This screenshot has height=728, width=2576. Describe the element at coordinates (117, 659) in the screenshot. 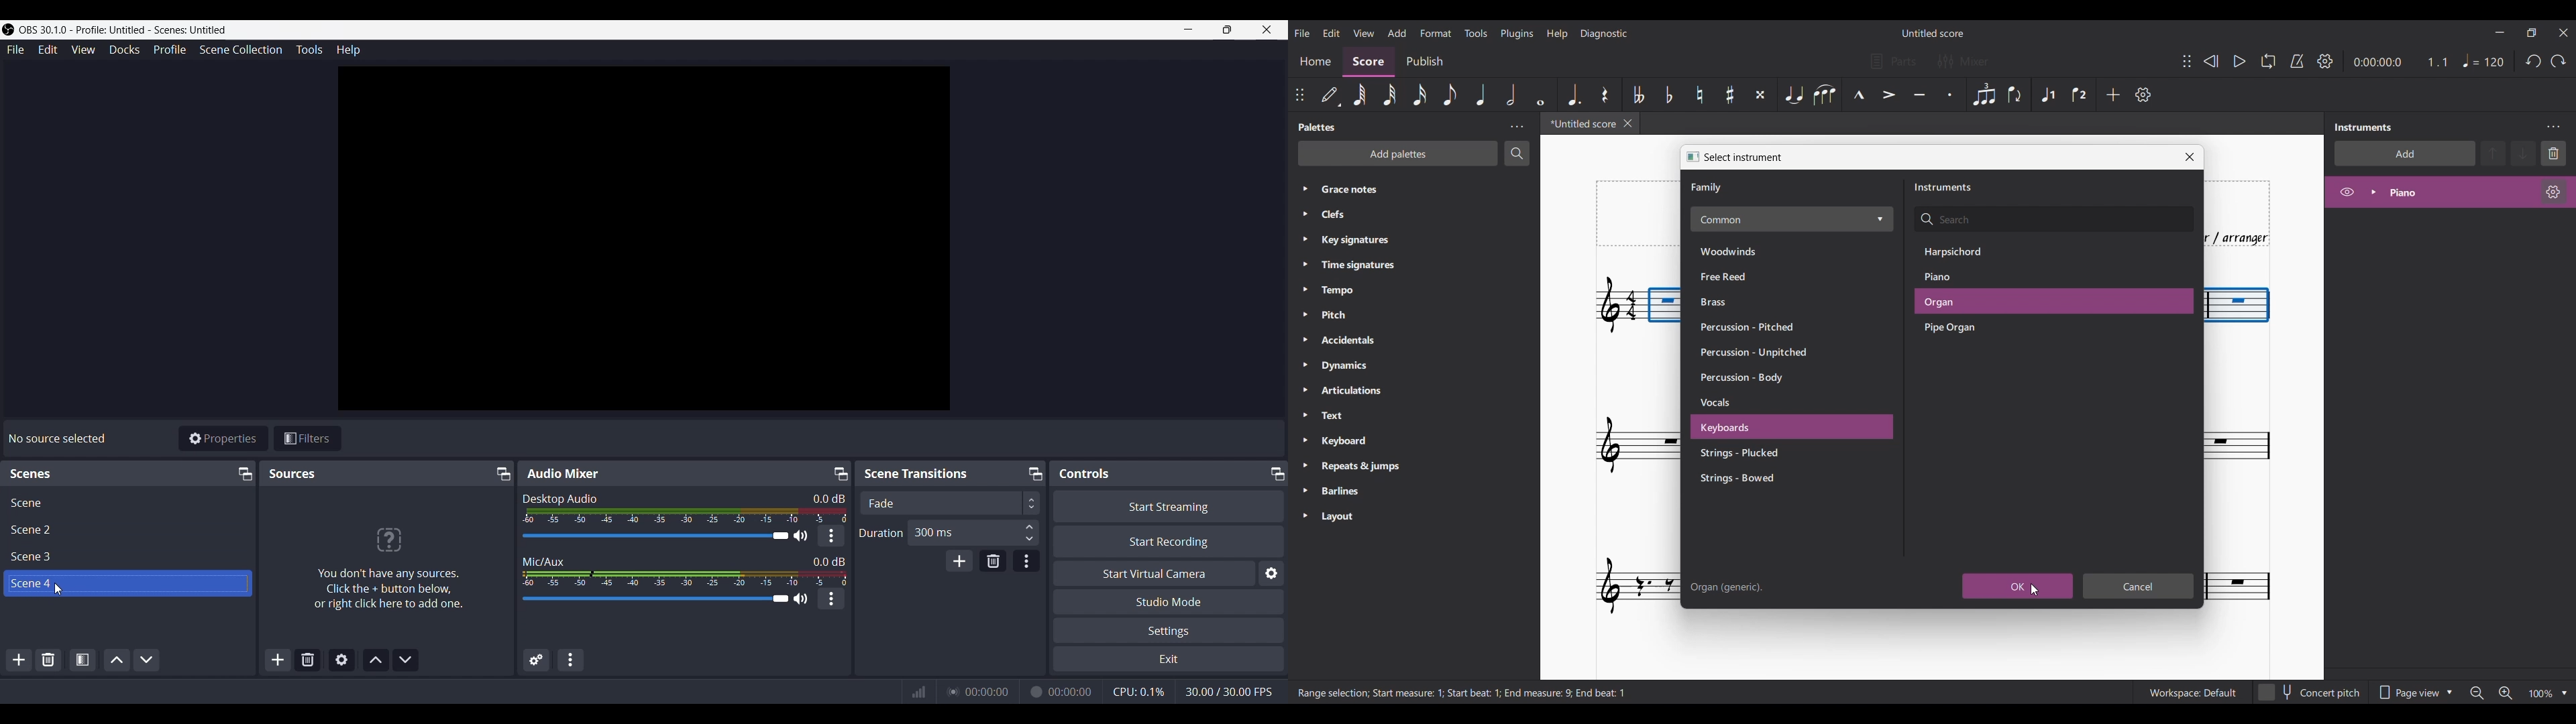

I see `Move scene up` at that location.